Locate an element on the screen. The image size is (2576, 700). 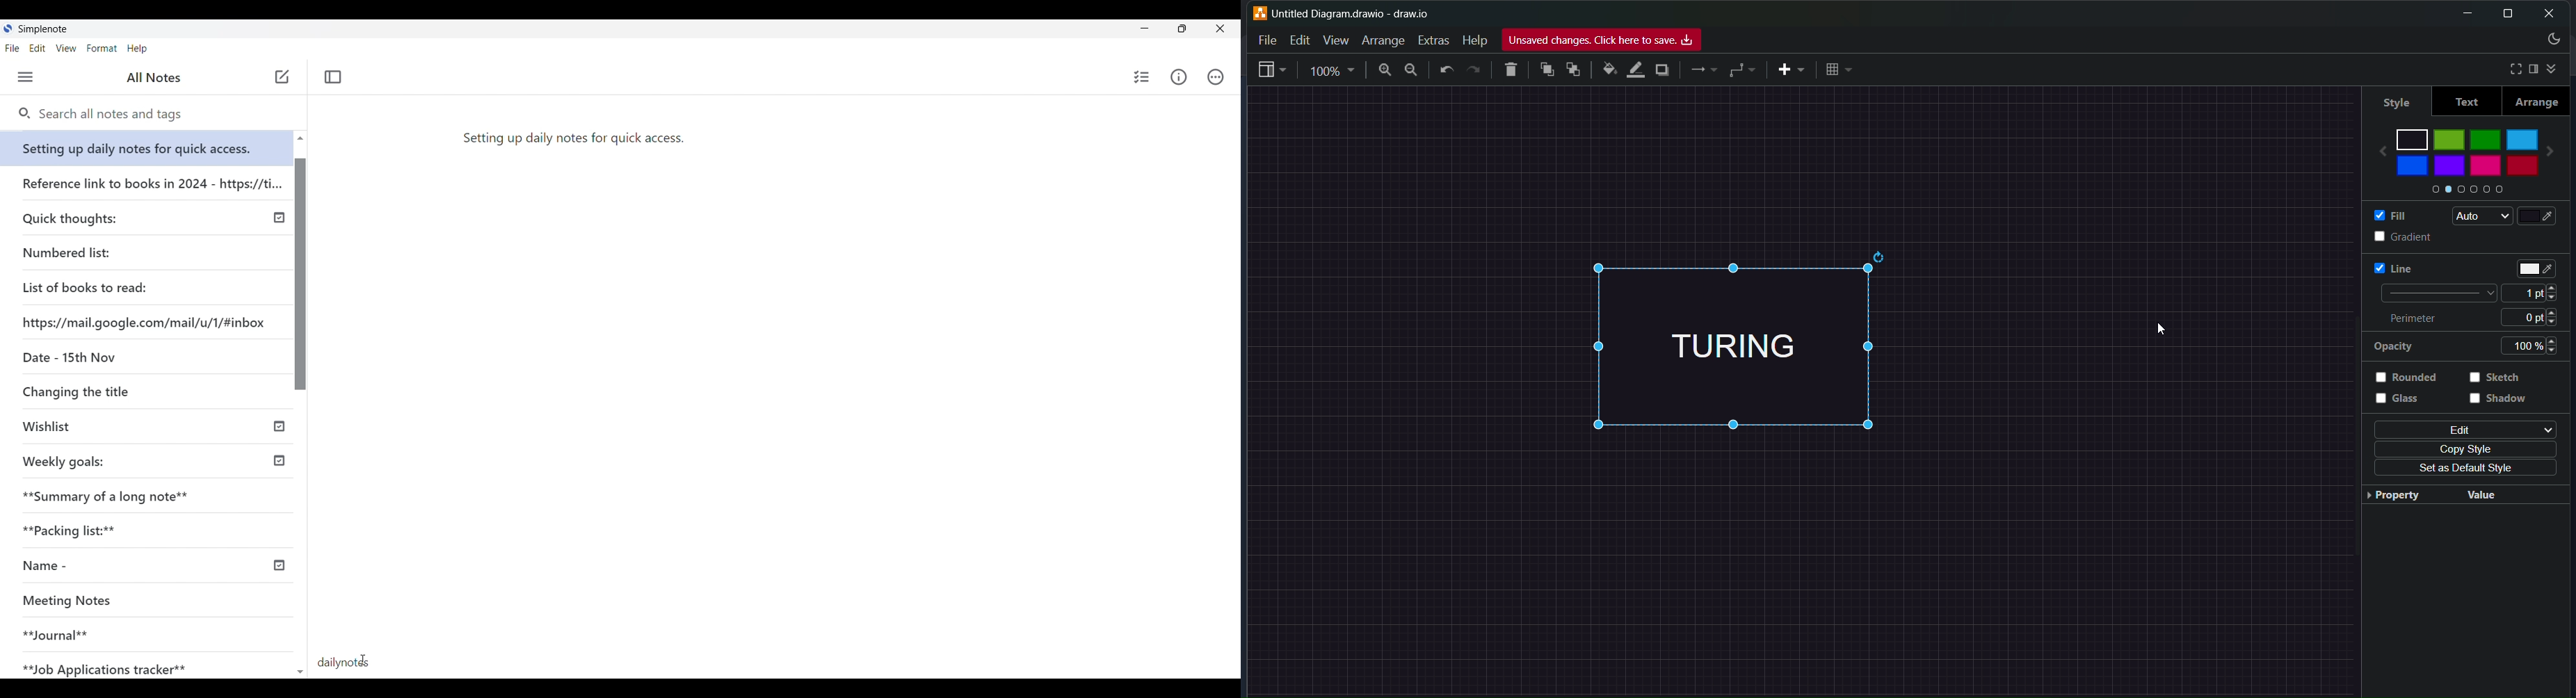
light green is located at coordinates (2449, 139).